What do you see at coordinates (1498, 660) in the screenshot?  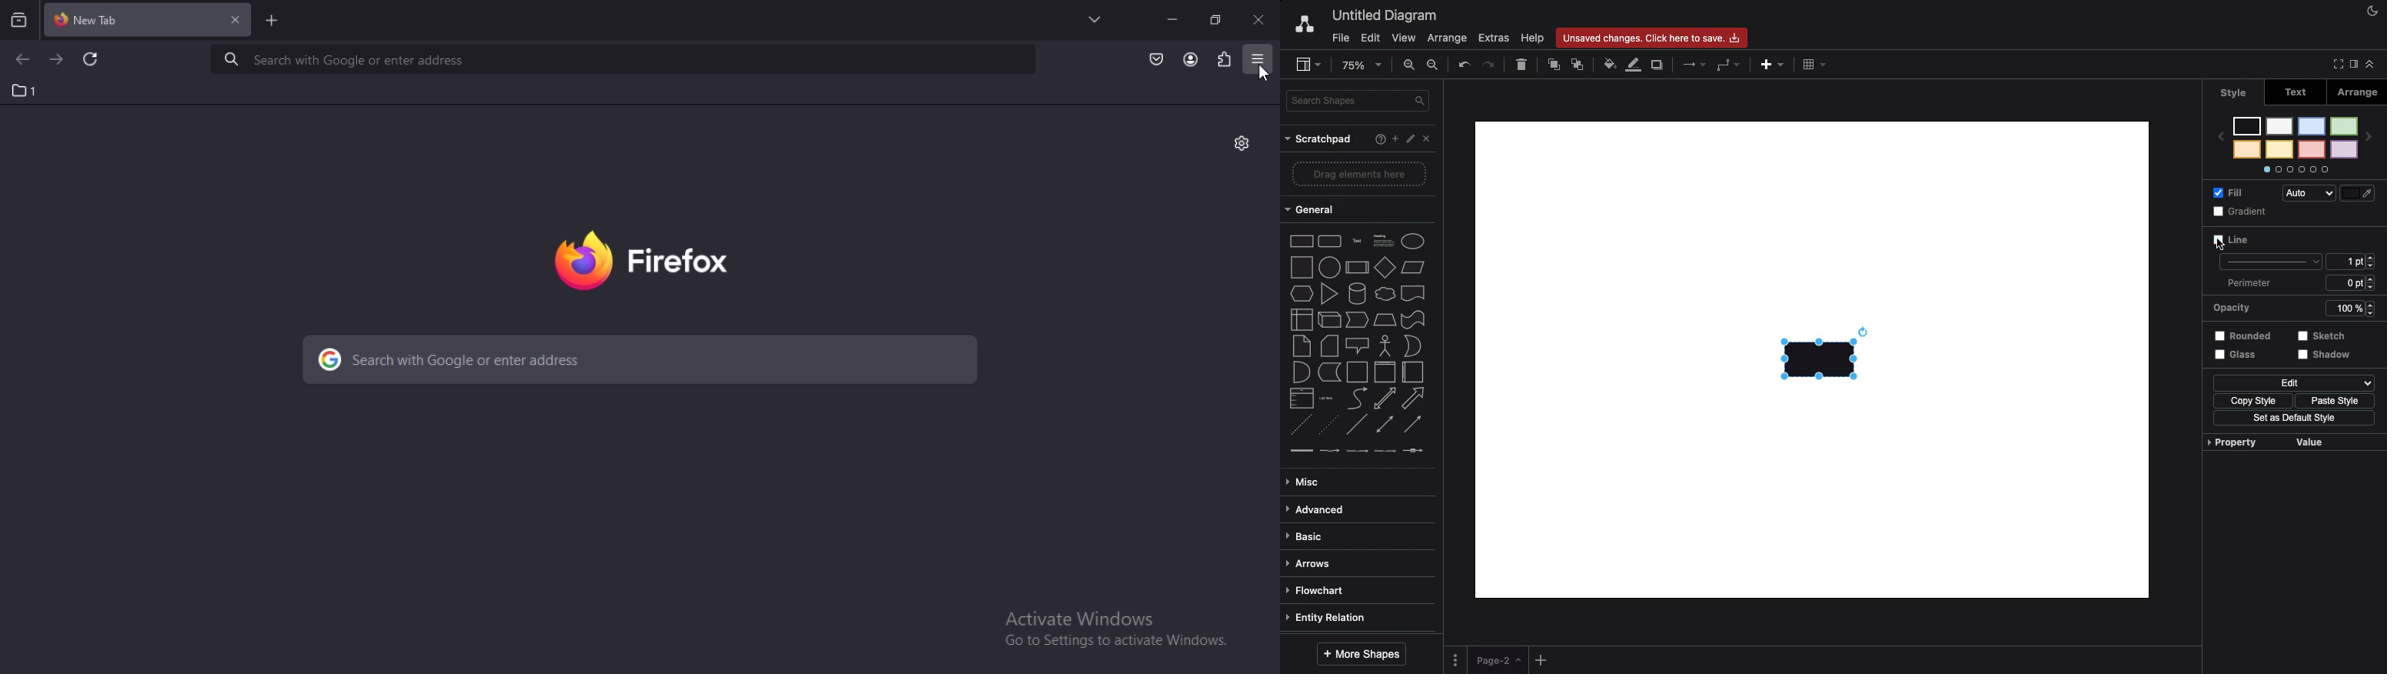 I see `Page` at bounding box center [1498, 660].